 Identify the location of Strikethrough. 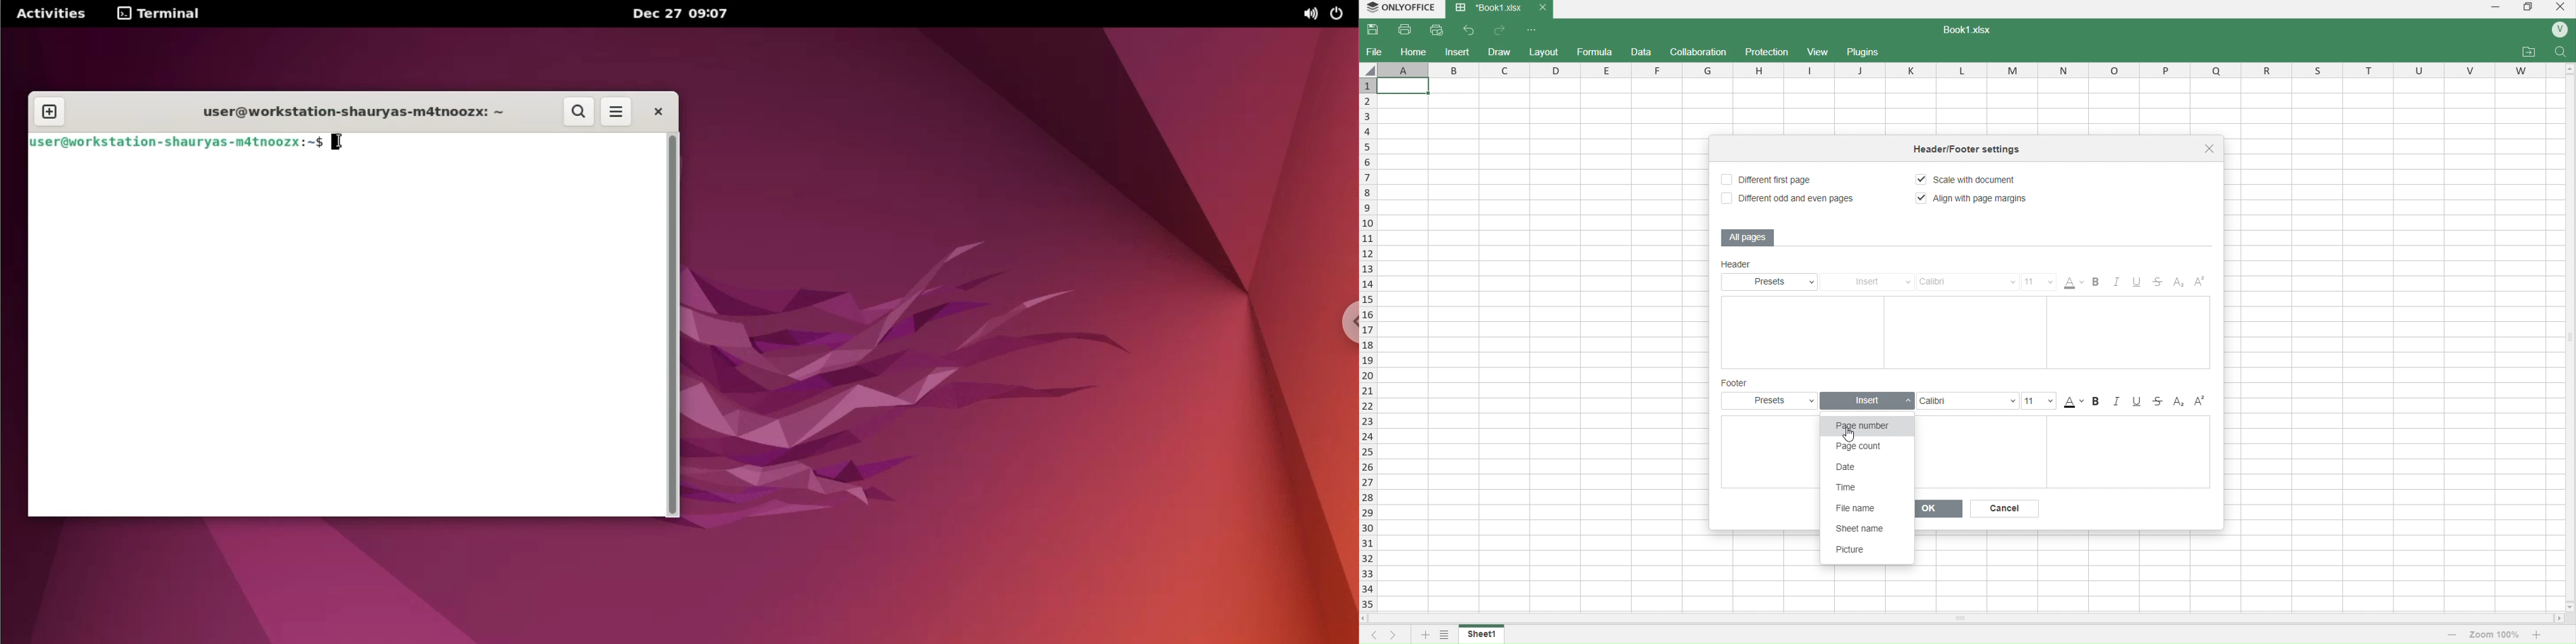
(2160, 401).